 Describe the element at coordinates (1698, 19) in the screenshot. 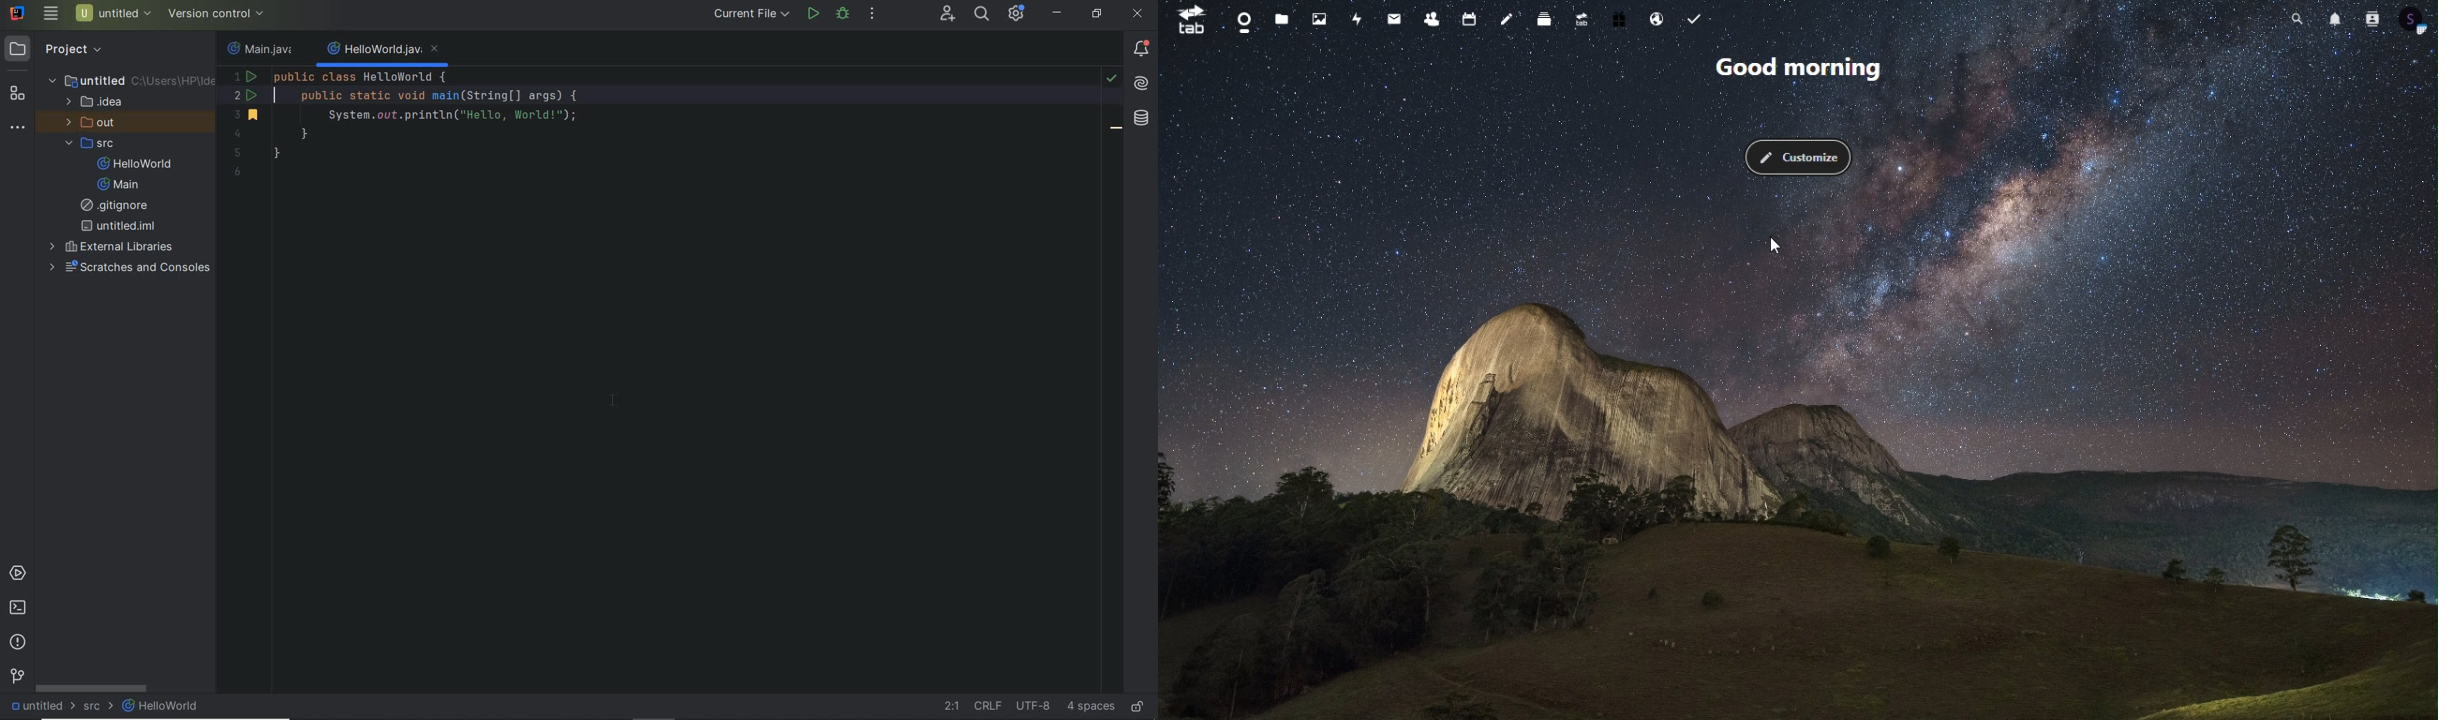

I see `tasks` at that location.